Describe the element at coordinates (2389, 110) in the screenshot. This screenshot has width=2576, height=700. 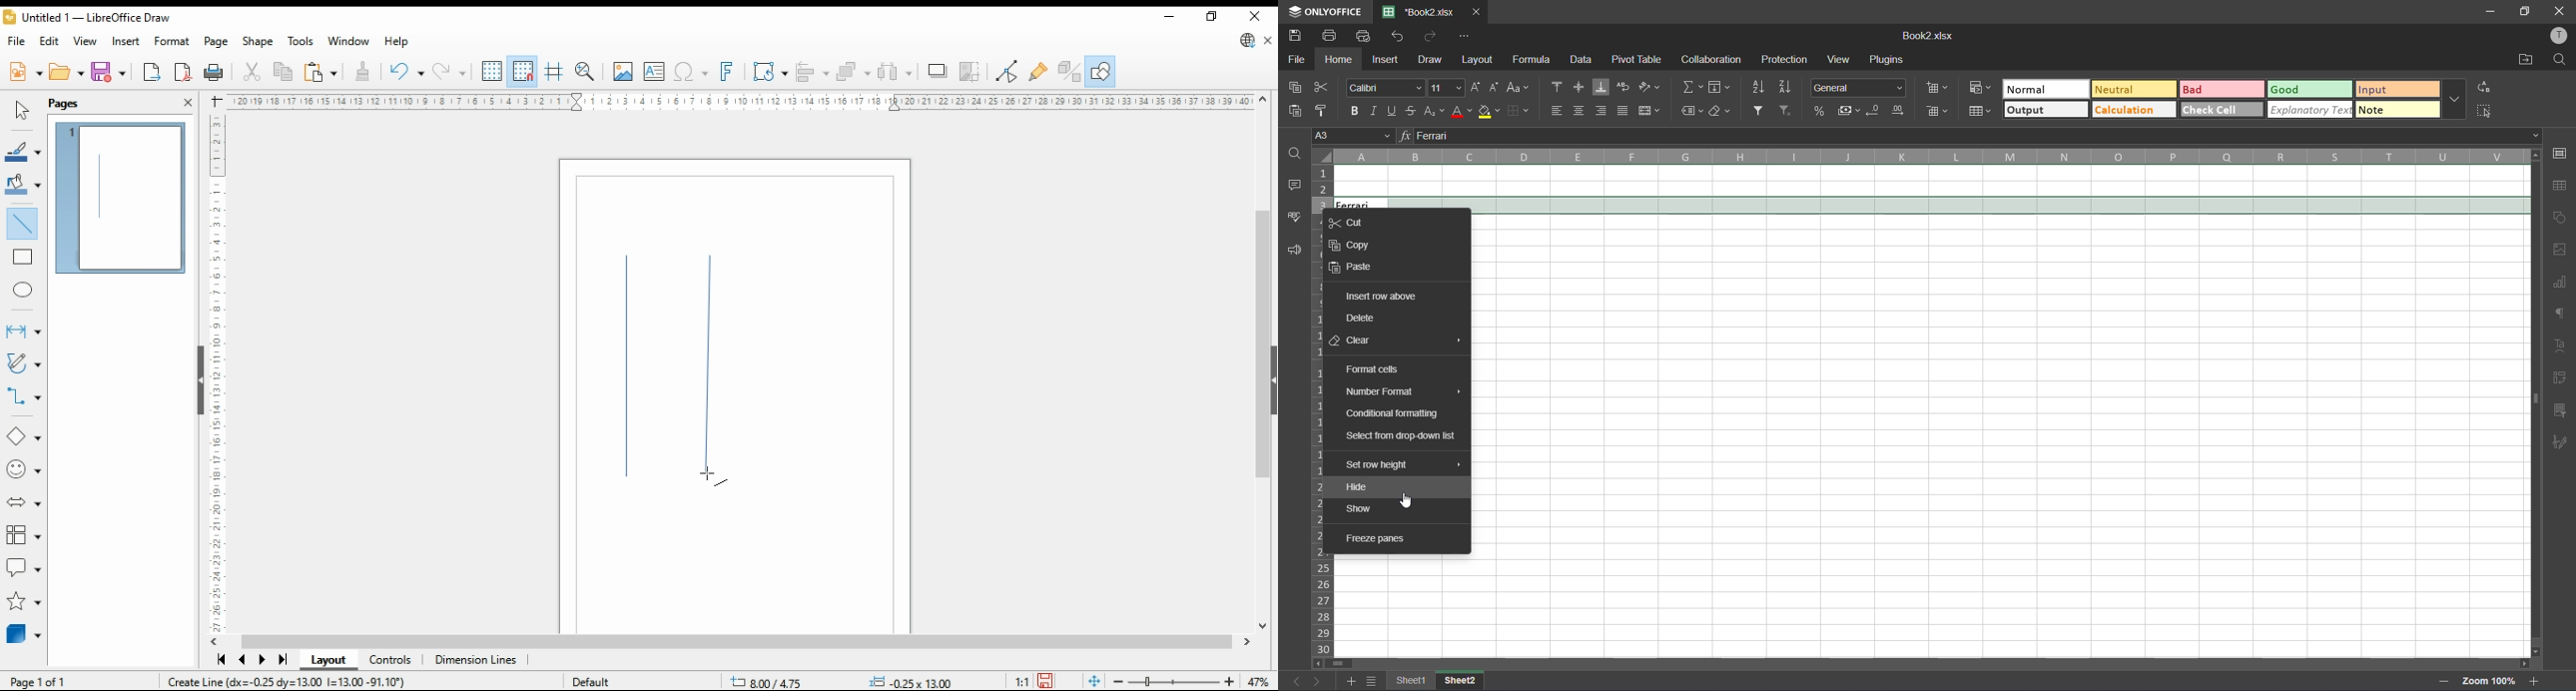
I see `note` at that location.